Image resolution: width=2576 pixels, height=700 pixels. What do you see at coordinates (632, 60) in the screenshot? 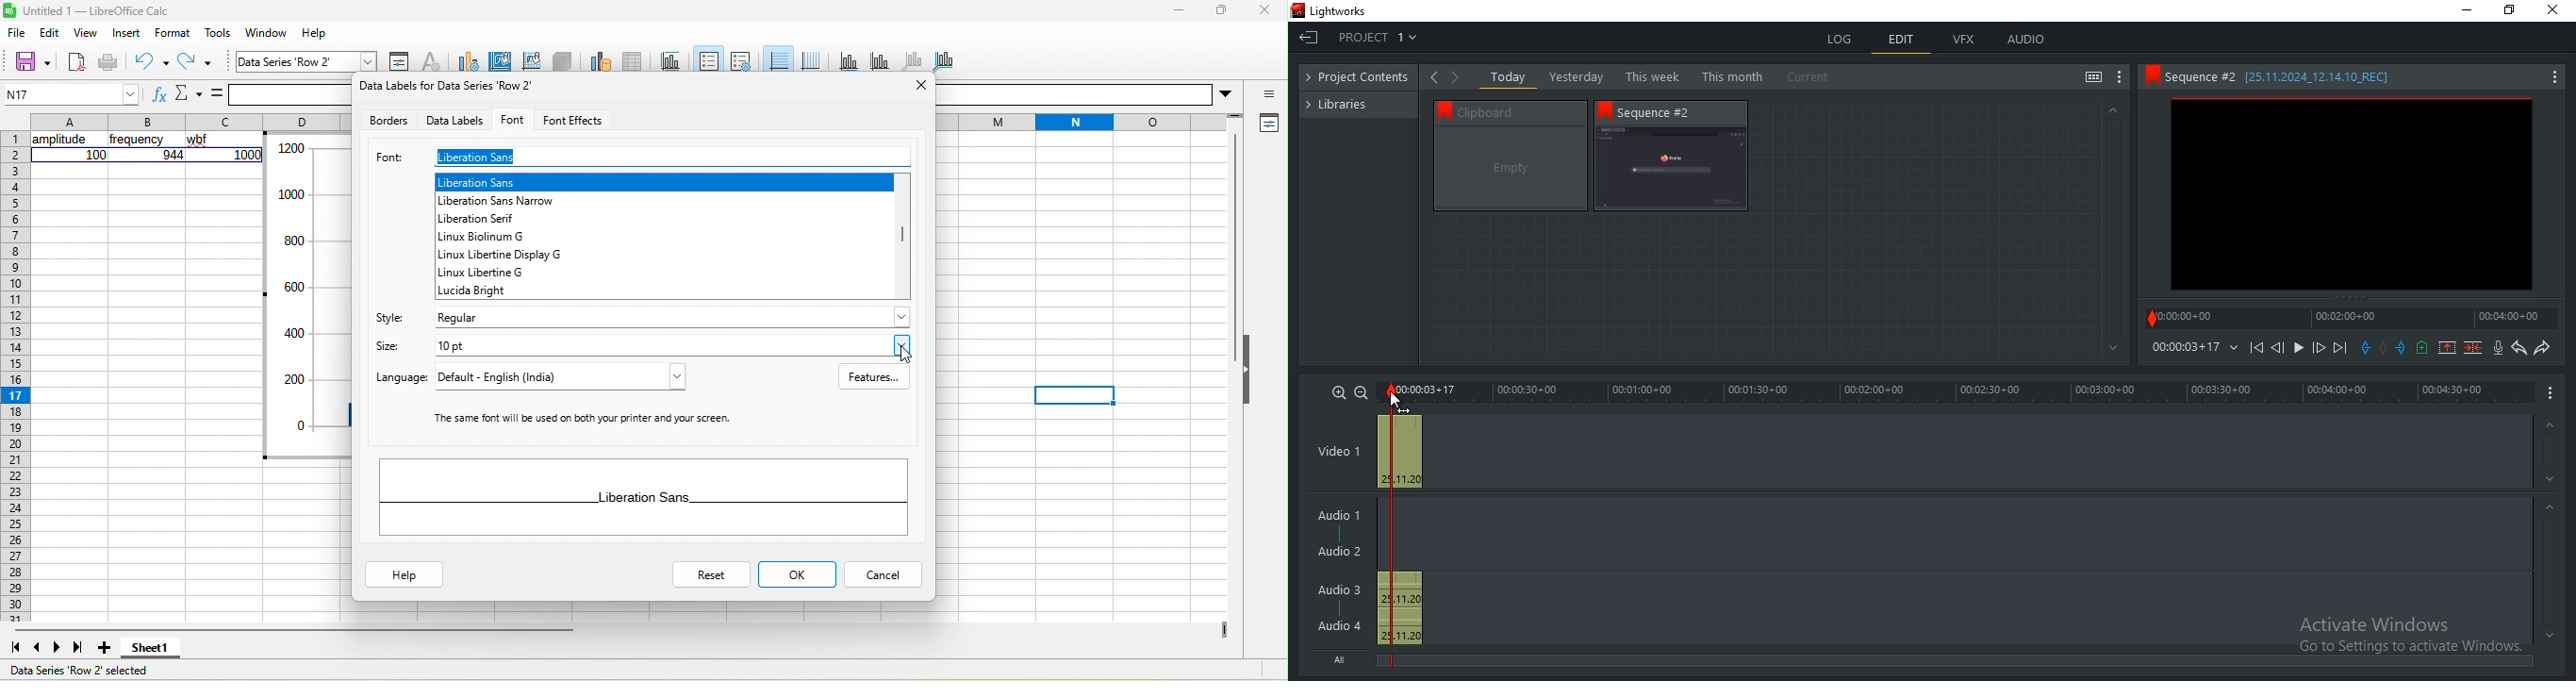
I see `data table` at bounding box center [632, 60].